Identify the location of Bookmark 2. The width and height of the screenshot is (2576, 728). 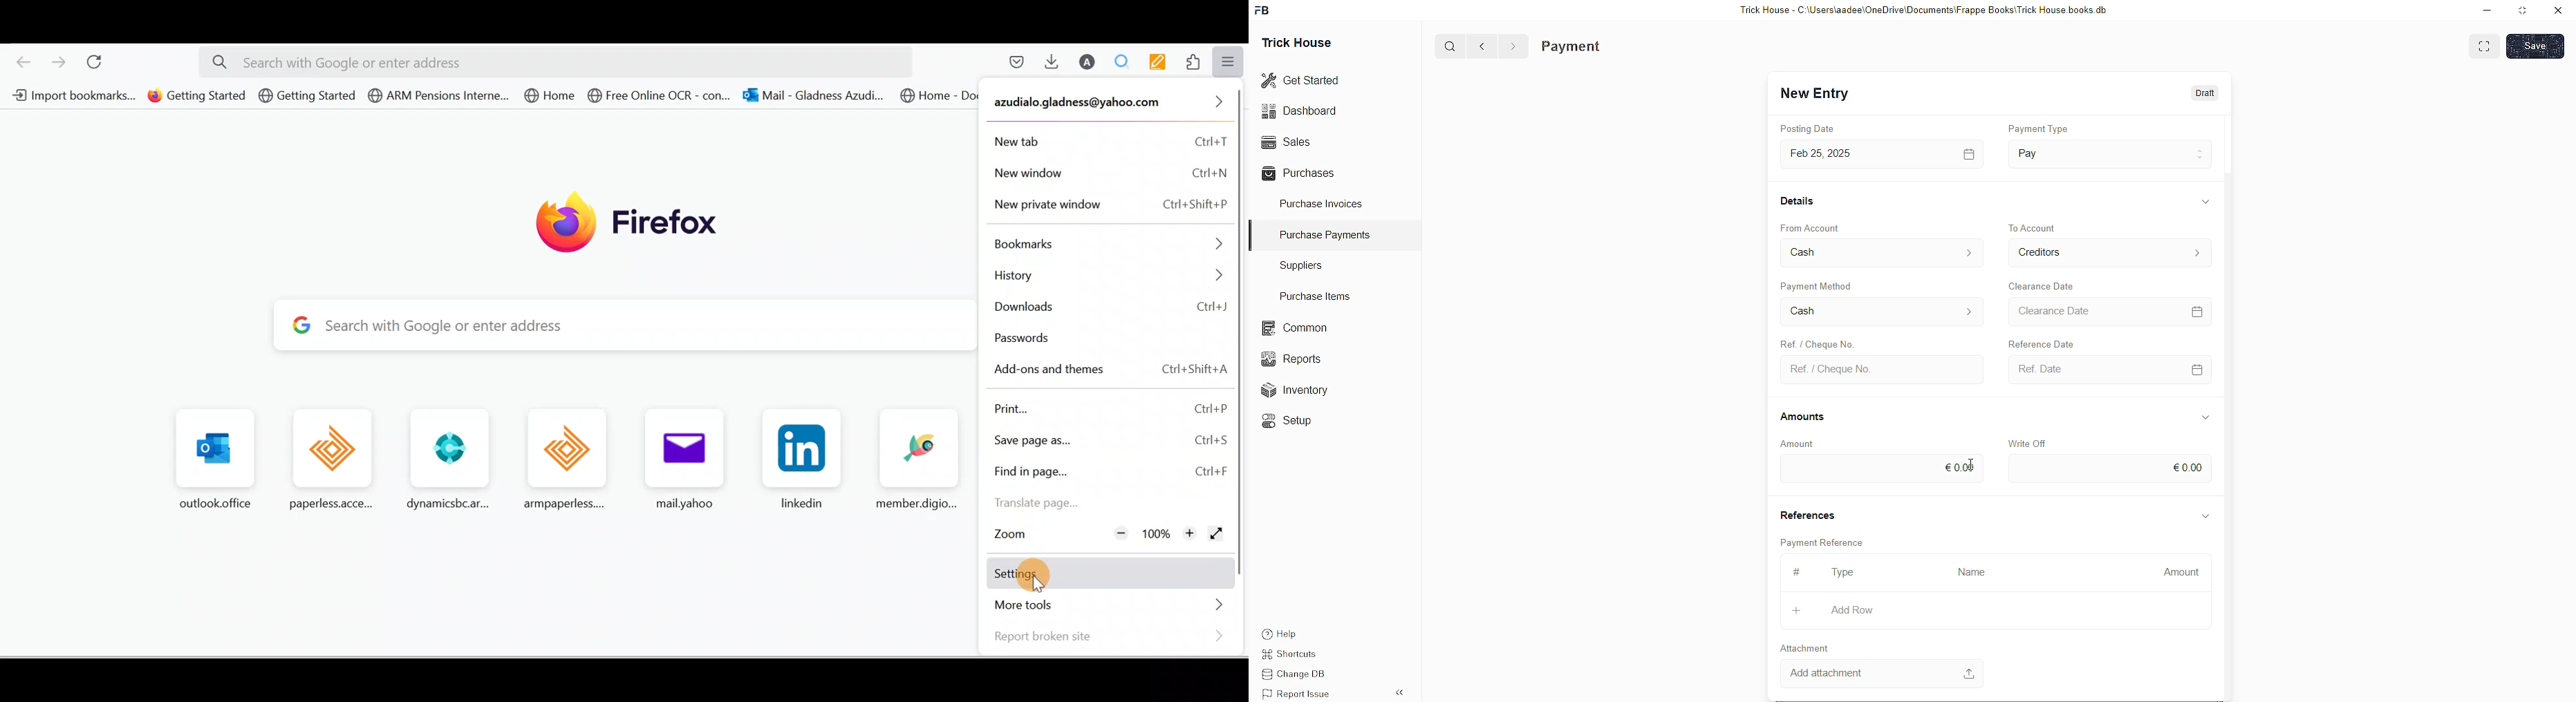
(196, 97).